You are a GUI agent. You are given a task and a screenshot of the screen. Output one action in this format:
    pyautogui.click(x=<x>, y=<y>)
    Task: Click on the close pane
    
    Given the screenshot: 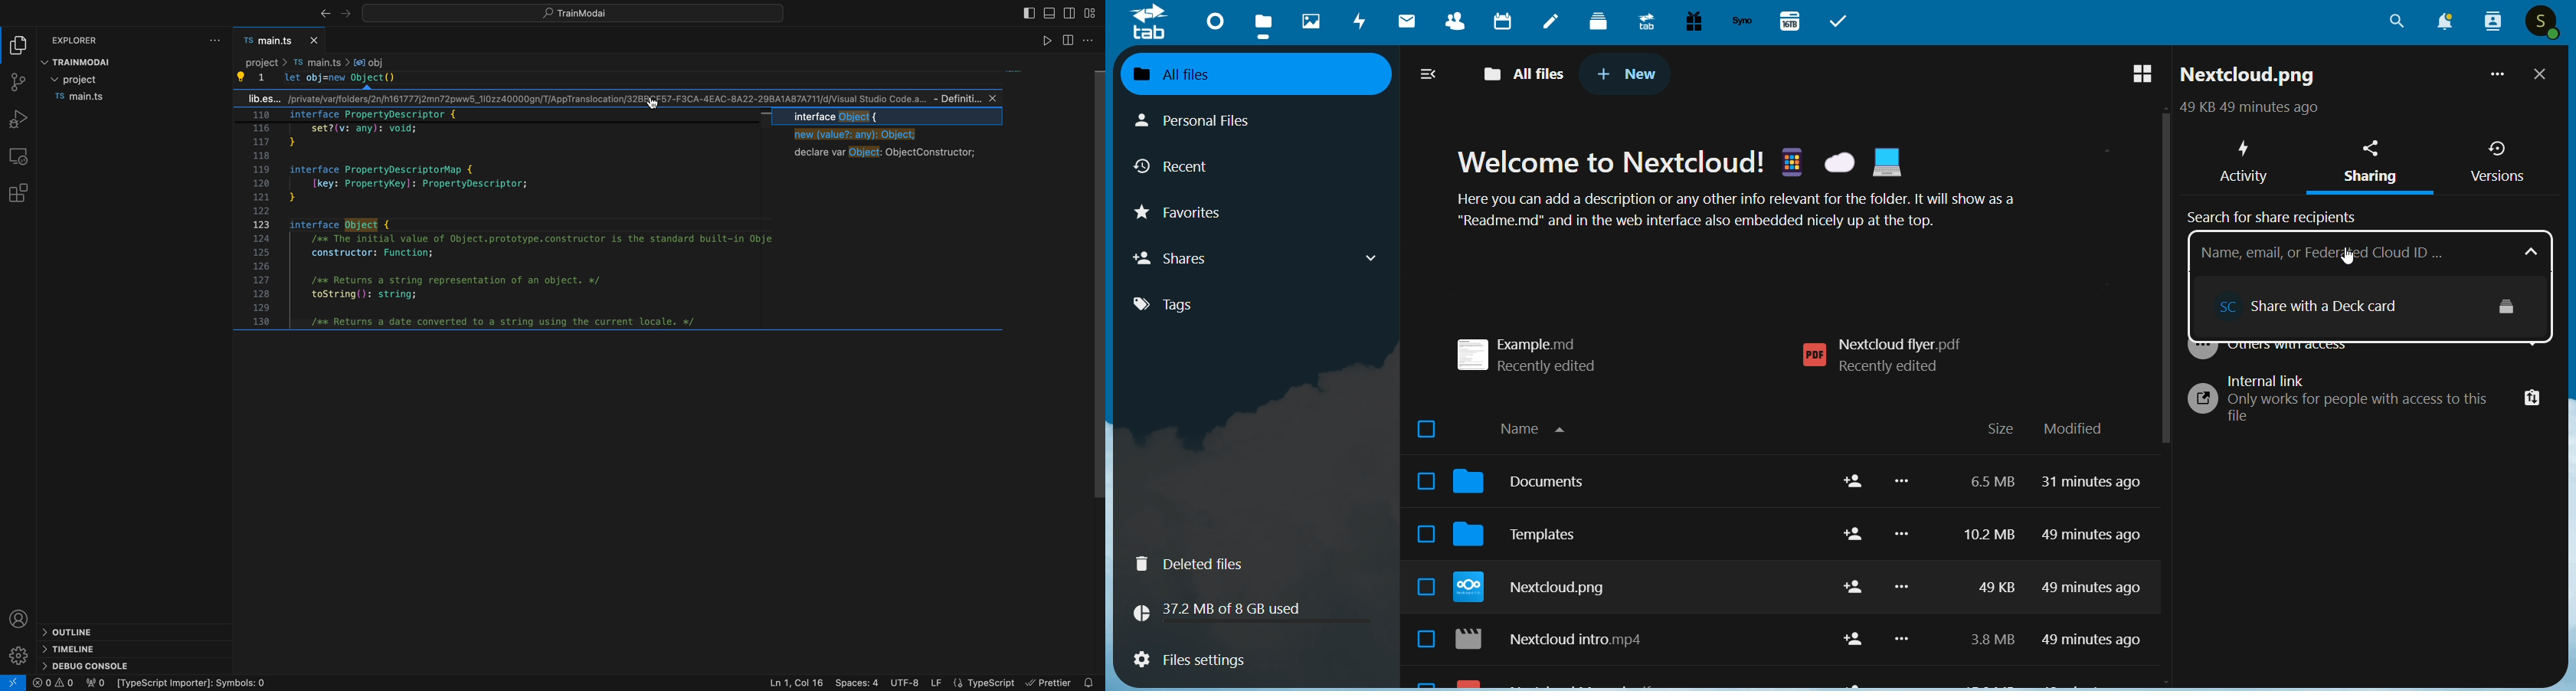 What is the action you would take?
    pyautogui.click(x=2541, y=76)
    